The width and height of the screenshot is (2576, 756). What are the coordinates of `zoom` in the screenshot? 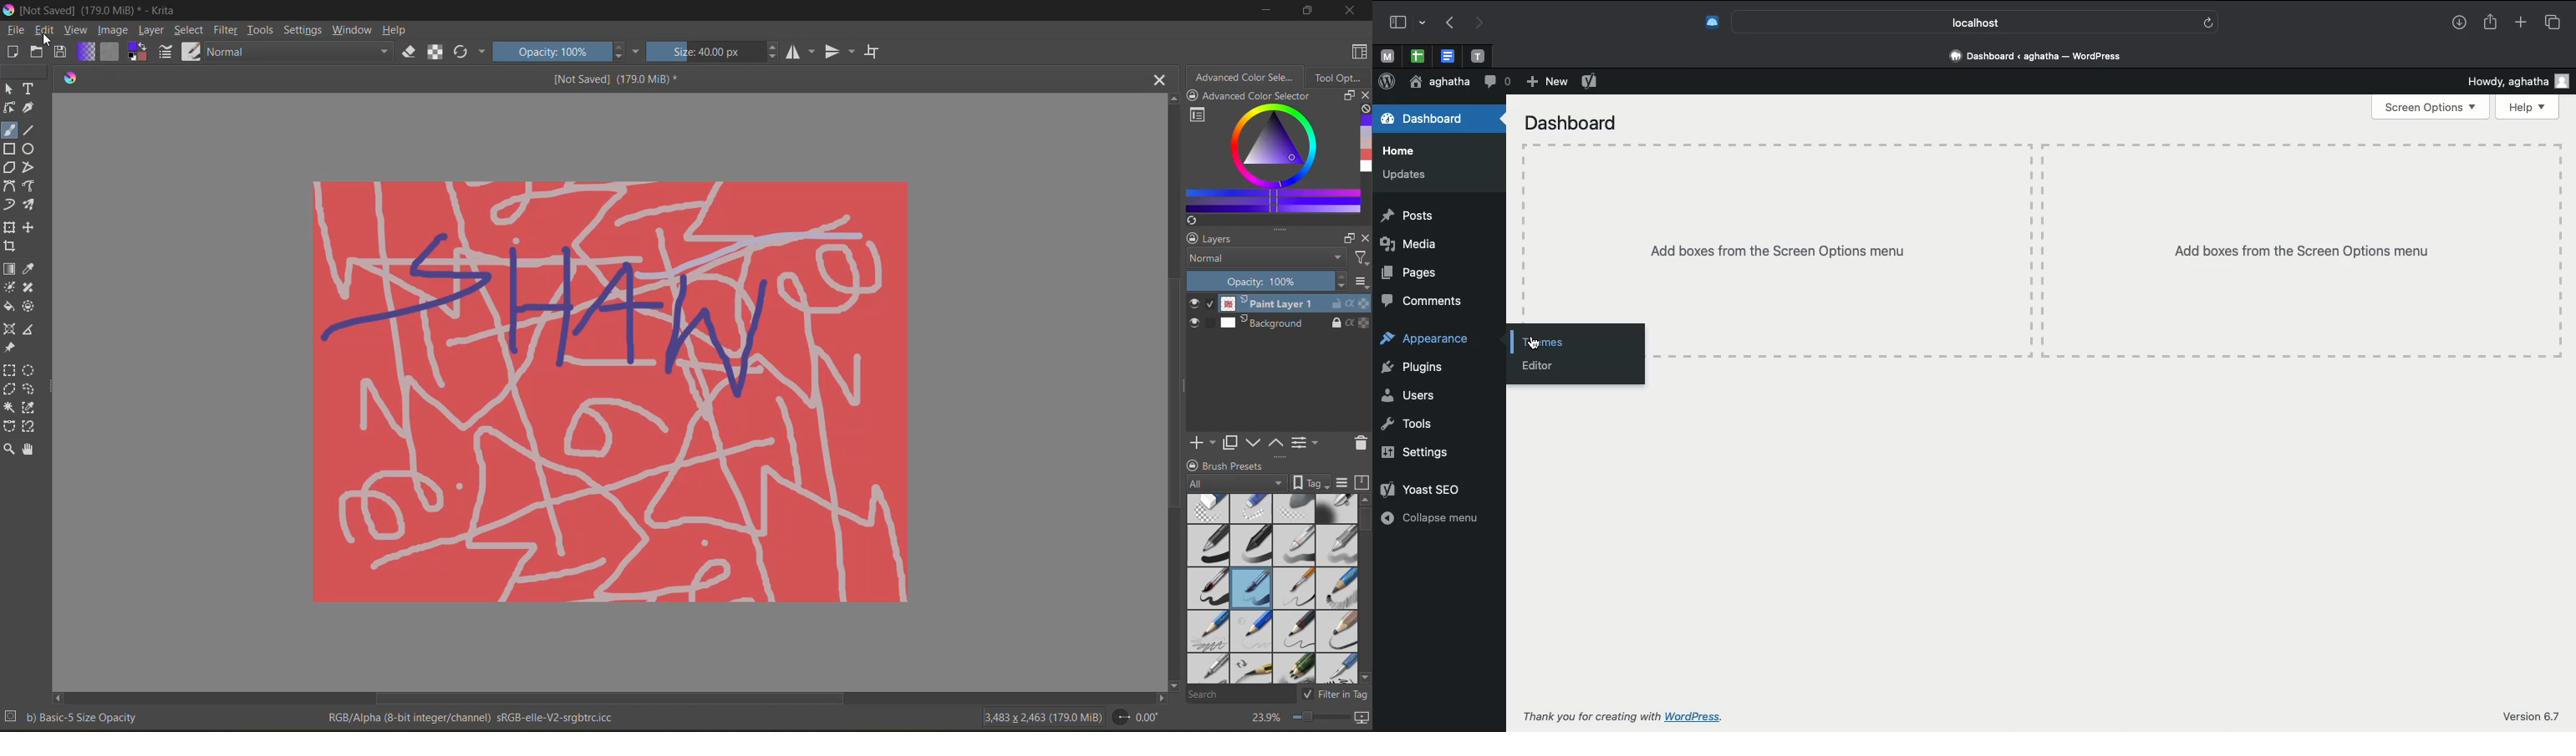 It's located at (1320, 719).